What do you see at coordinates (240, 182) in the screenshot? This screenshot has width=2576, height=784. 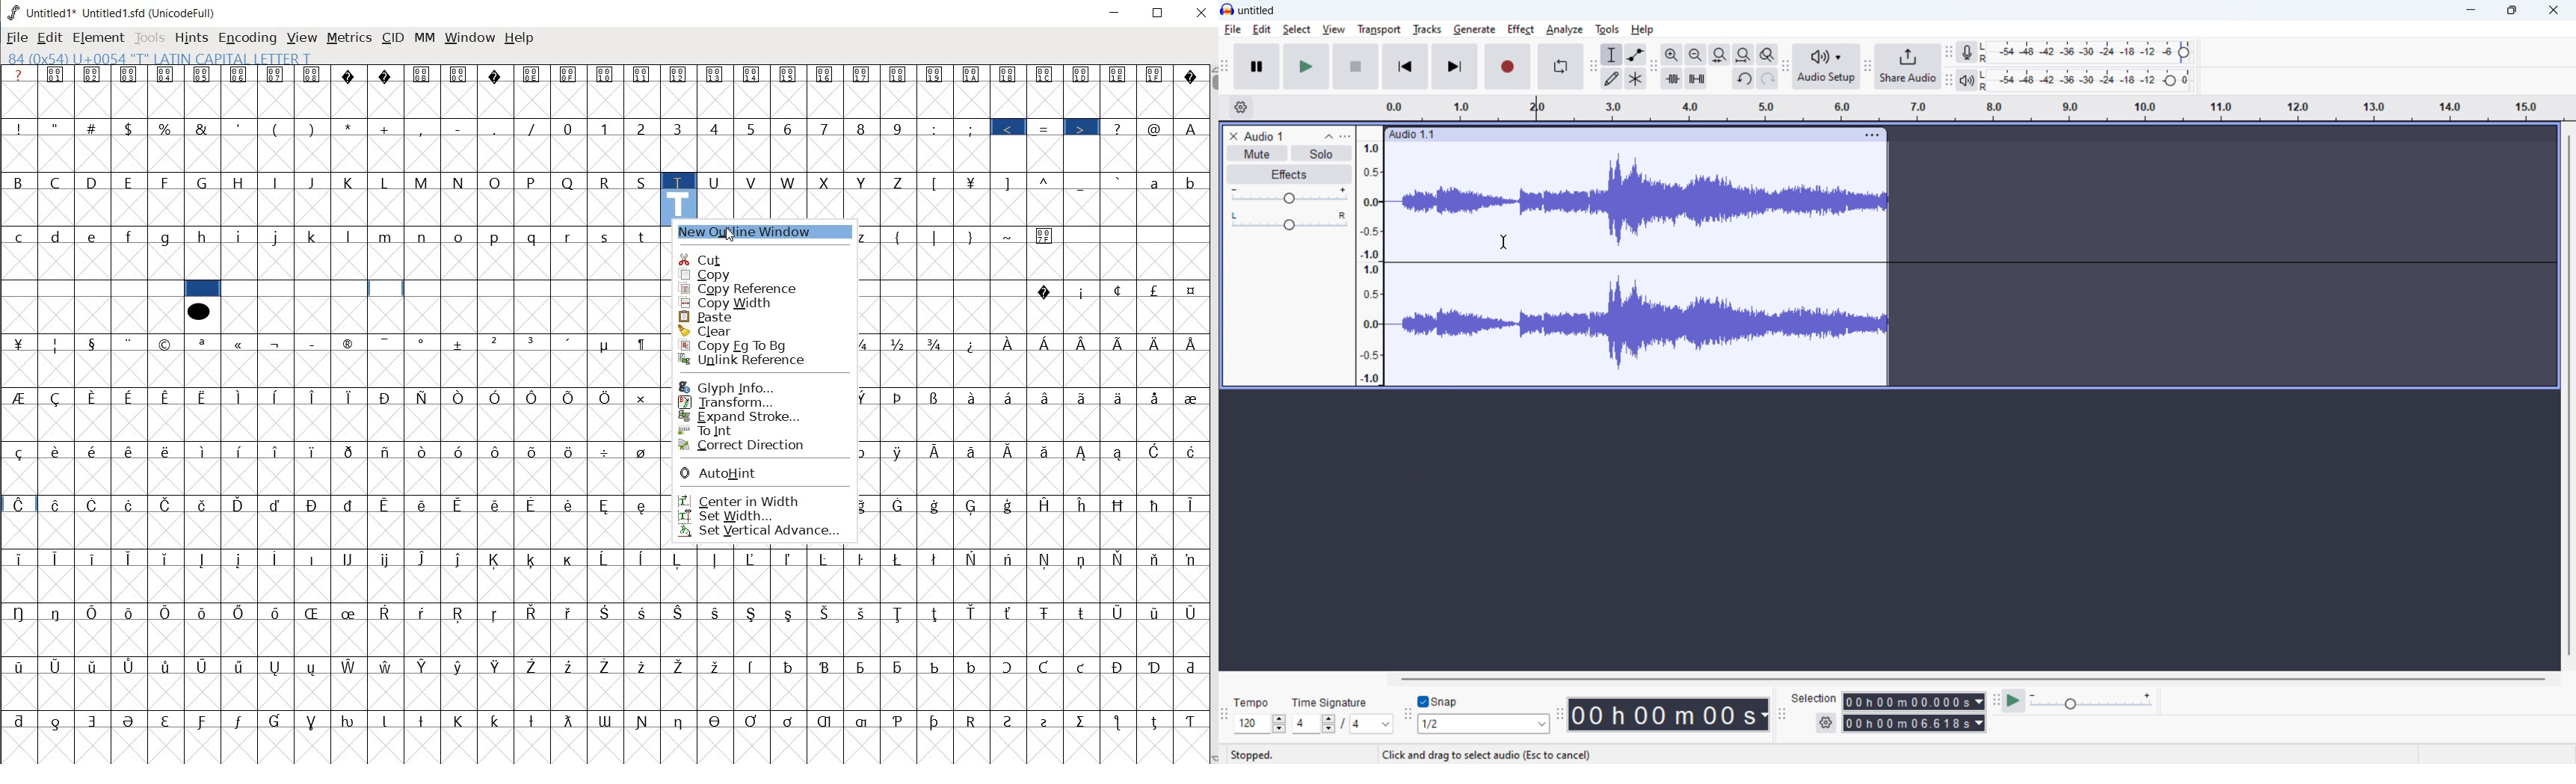 I see `H` at bounding box center [240, 182].